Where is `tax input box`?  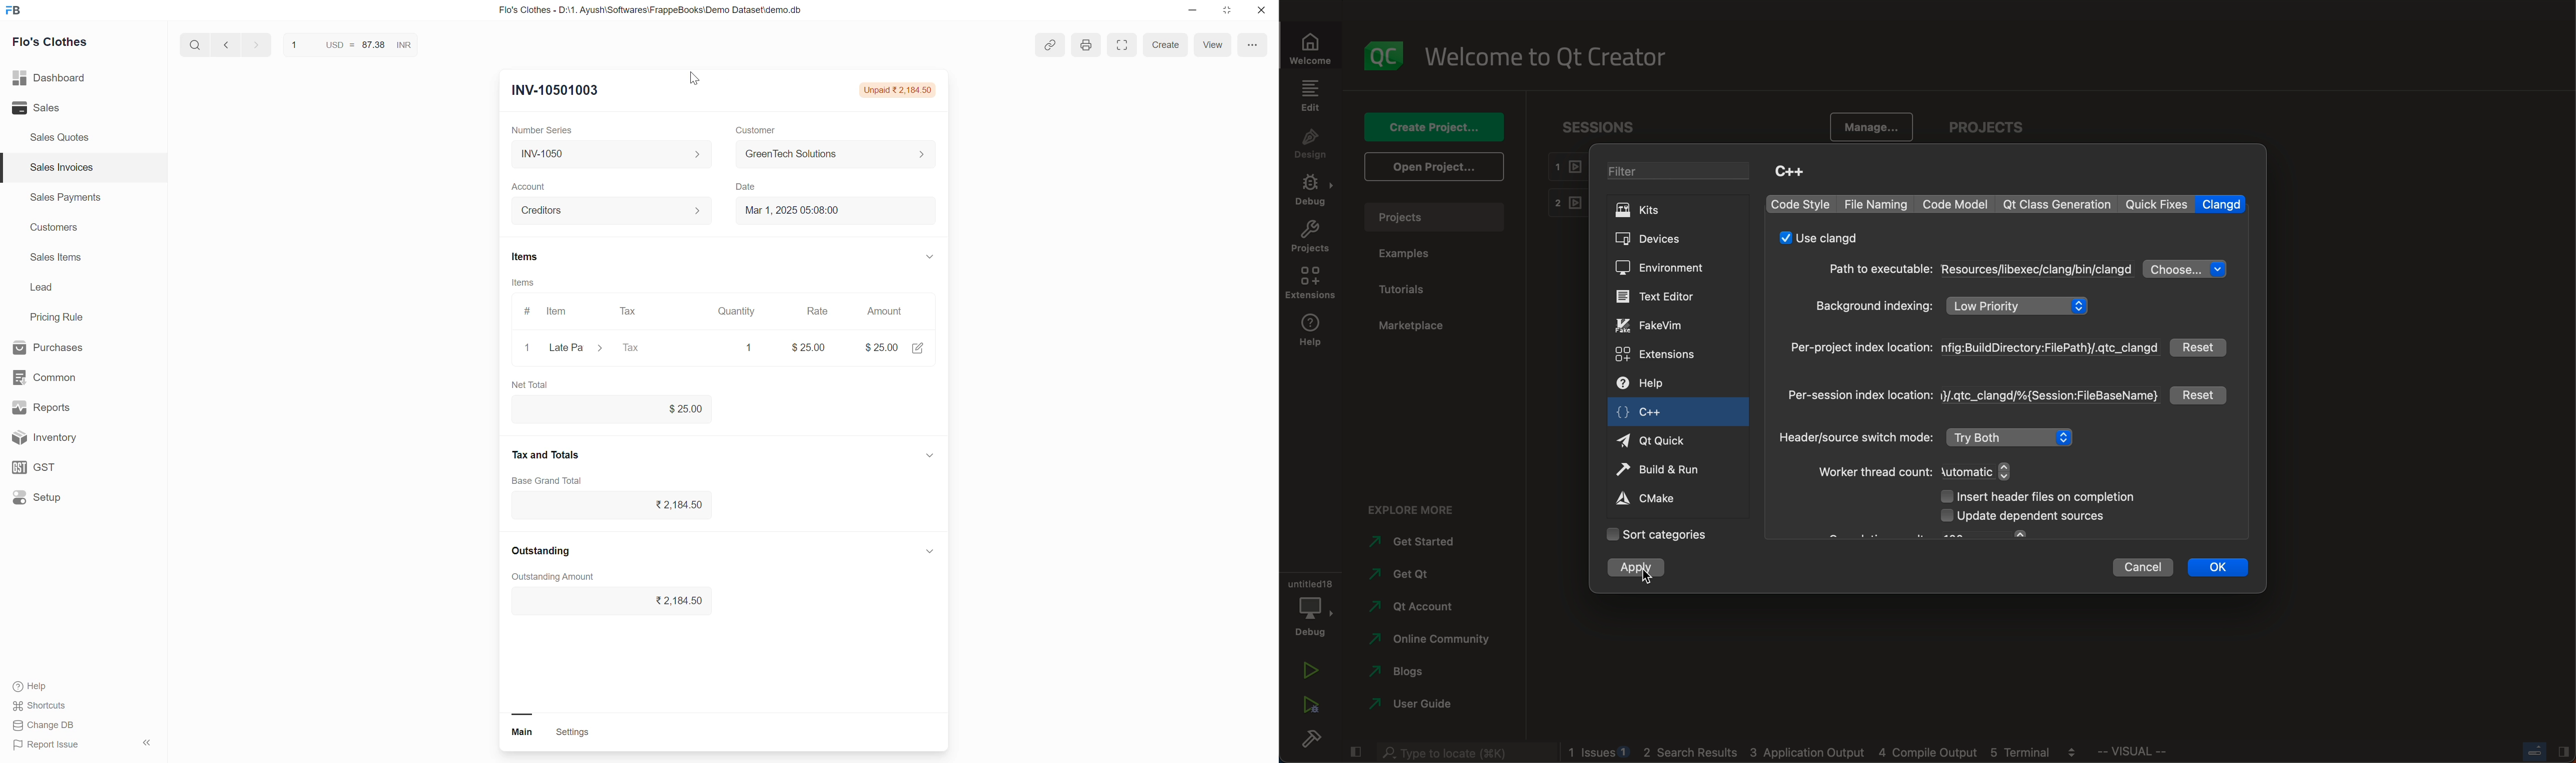
tax input box is located at coordinates (623, 509).